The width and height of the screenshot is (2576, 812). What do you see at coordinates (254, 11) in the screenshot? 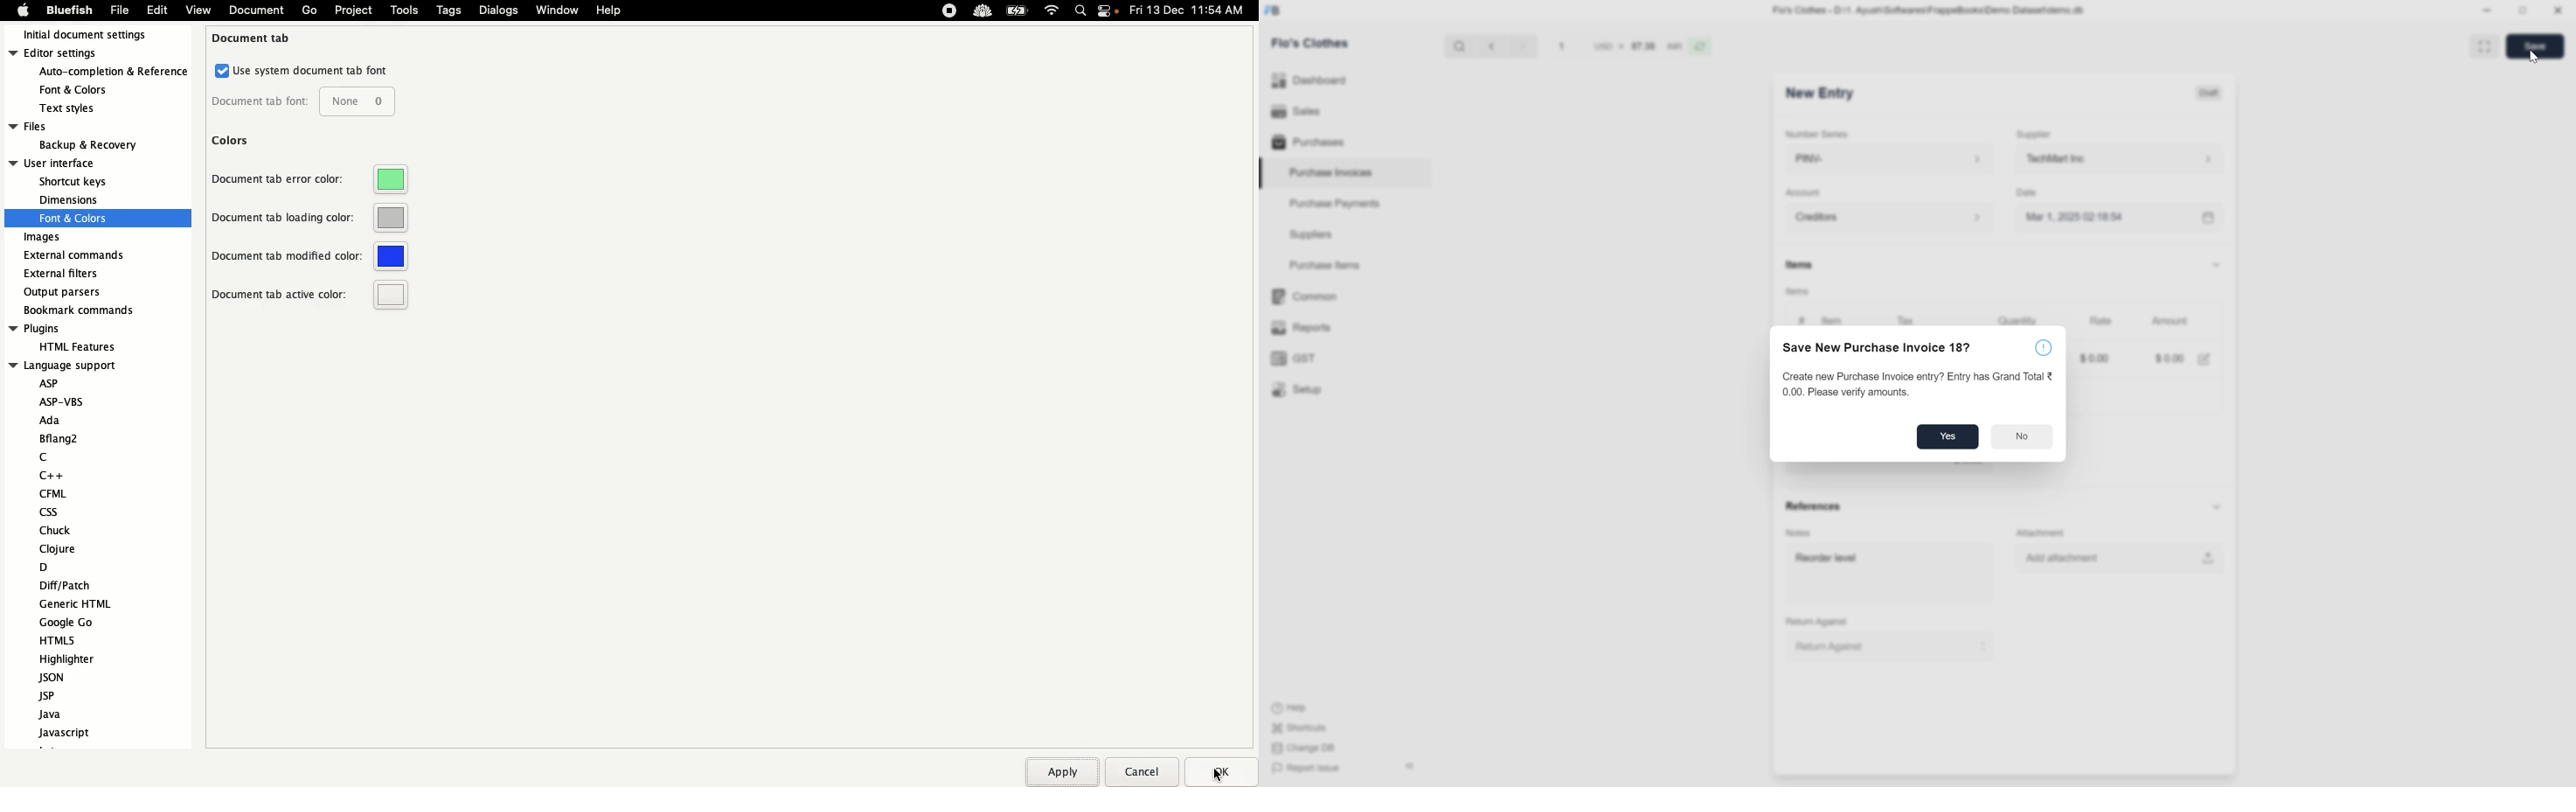
I see `document` at bounding box center [254, 11].